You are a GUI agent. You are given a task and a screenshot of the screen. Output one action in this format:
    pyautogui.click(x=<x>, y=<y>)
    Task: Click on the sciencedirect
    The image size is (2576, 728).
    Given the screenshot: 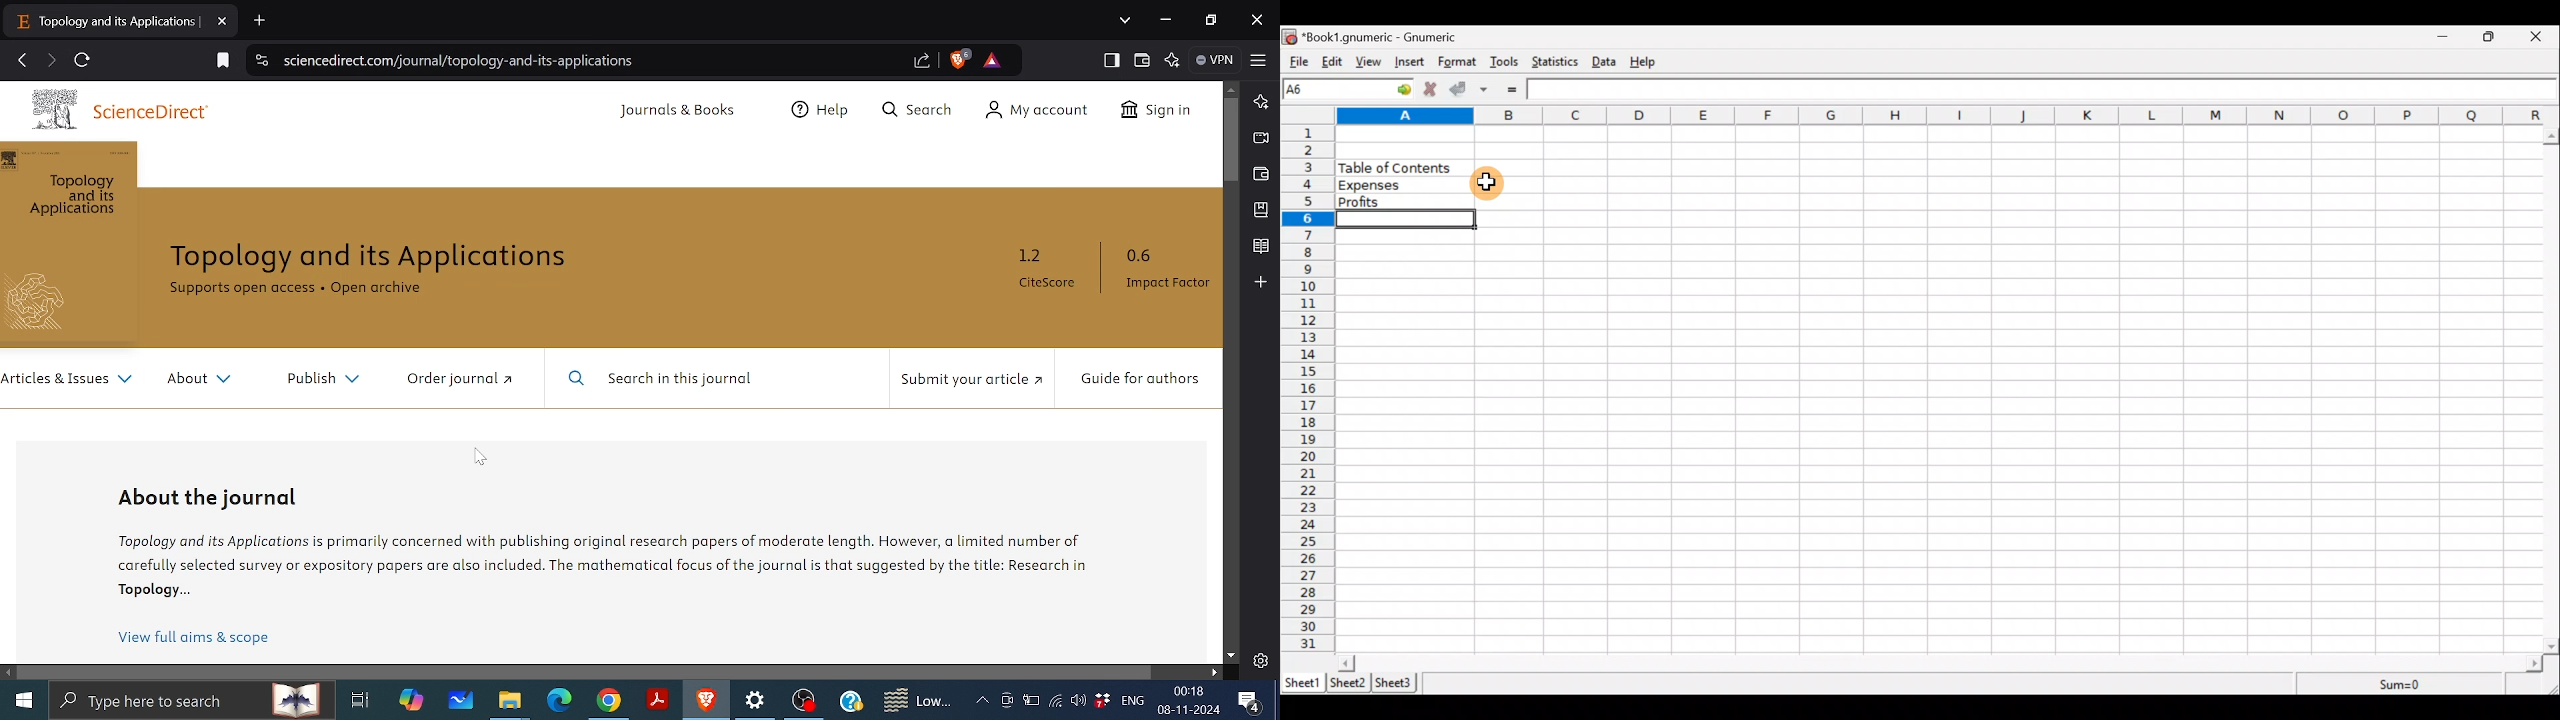 What is the action you would take?
    pyautogui.click(x=112, y=109)
    